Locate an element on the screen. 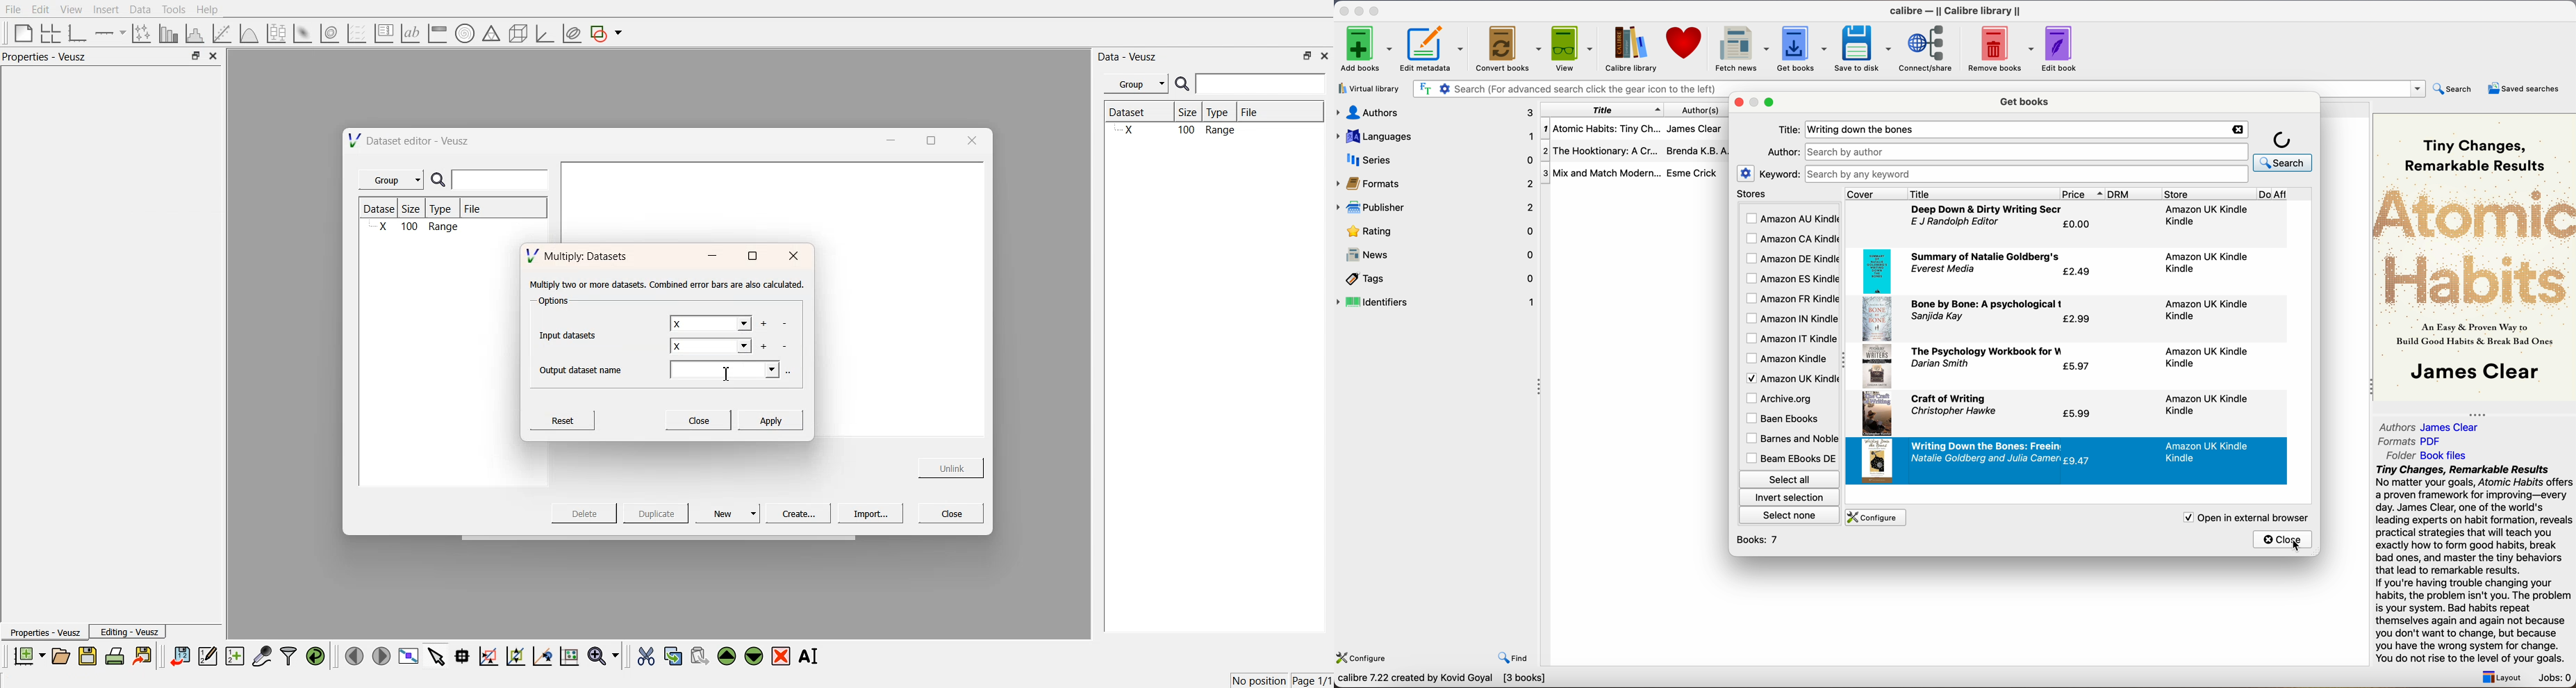 The image size is (2576, 700). amazon UK kindle is located at coordinates (2205, 311).